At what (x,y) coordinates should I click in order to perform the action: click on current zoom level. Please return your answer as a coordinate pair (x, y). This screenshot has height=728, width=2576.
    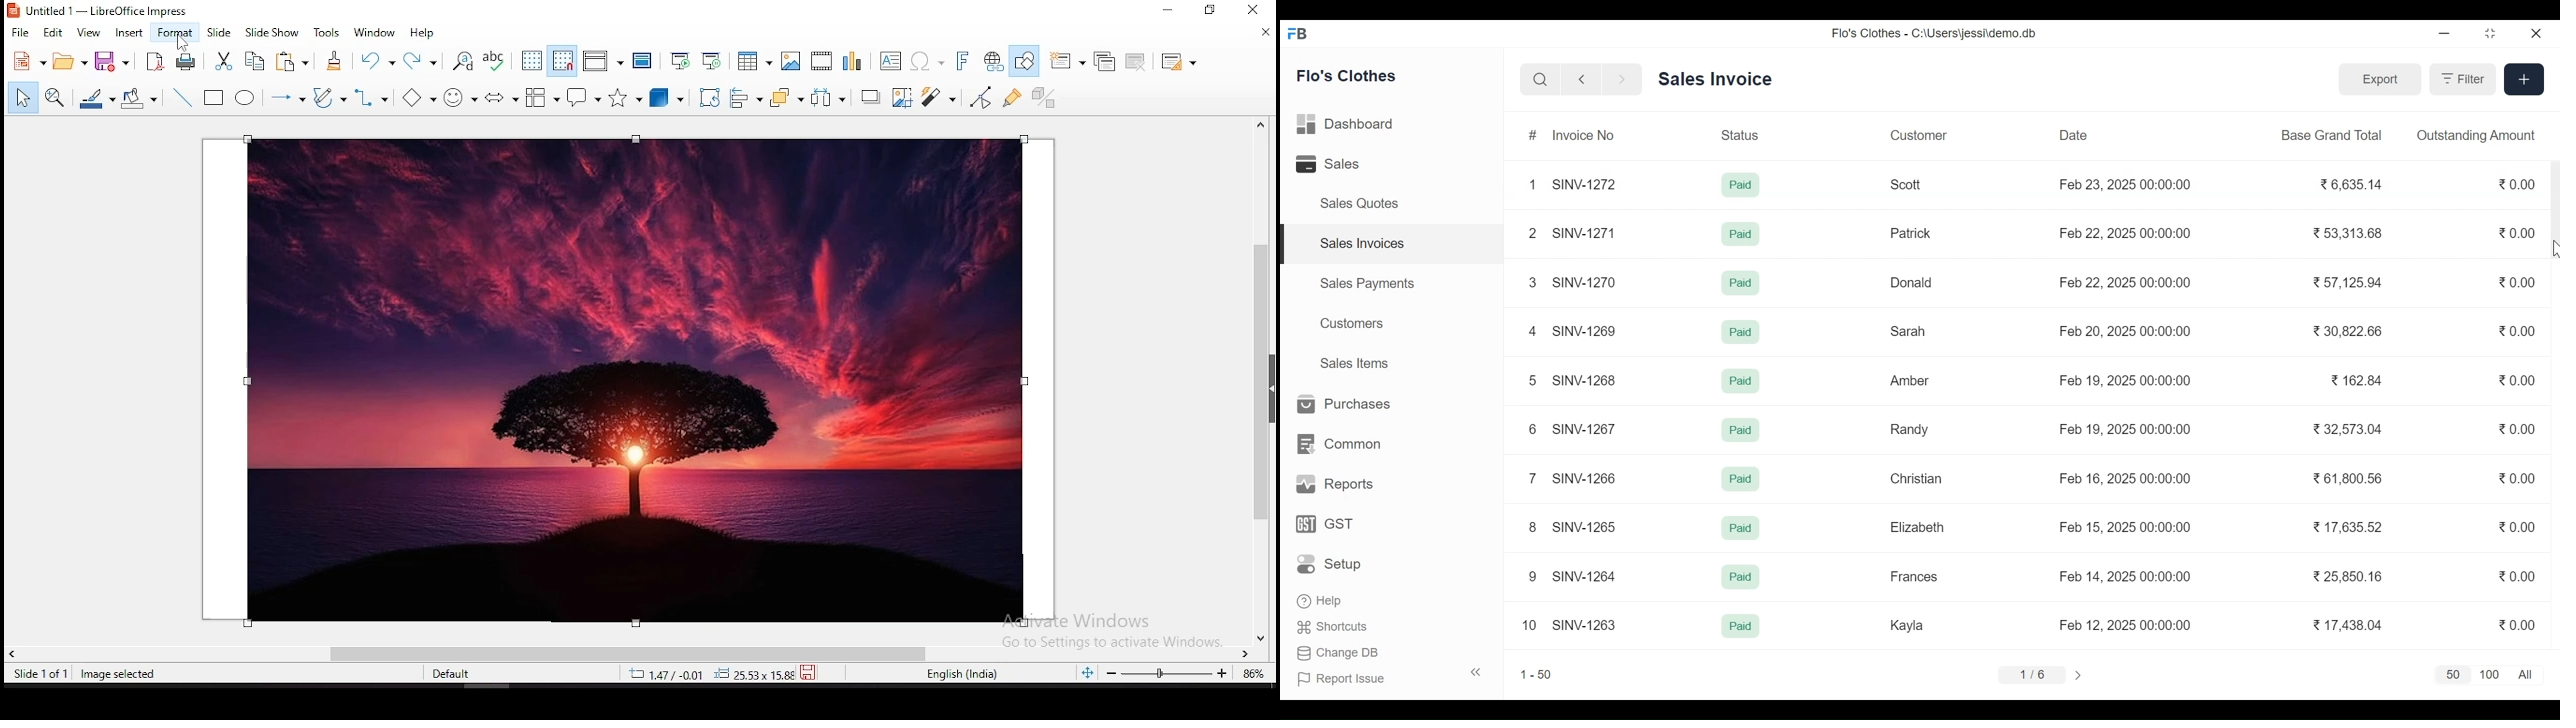
    Looking at the image, I should click on (1251, 676).